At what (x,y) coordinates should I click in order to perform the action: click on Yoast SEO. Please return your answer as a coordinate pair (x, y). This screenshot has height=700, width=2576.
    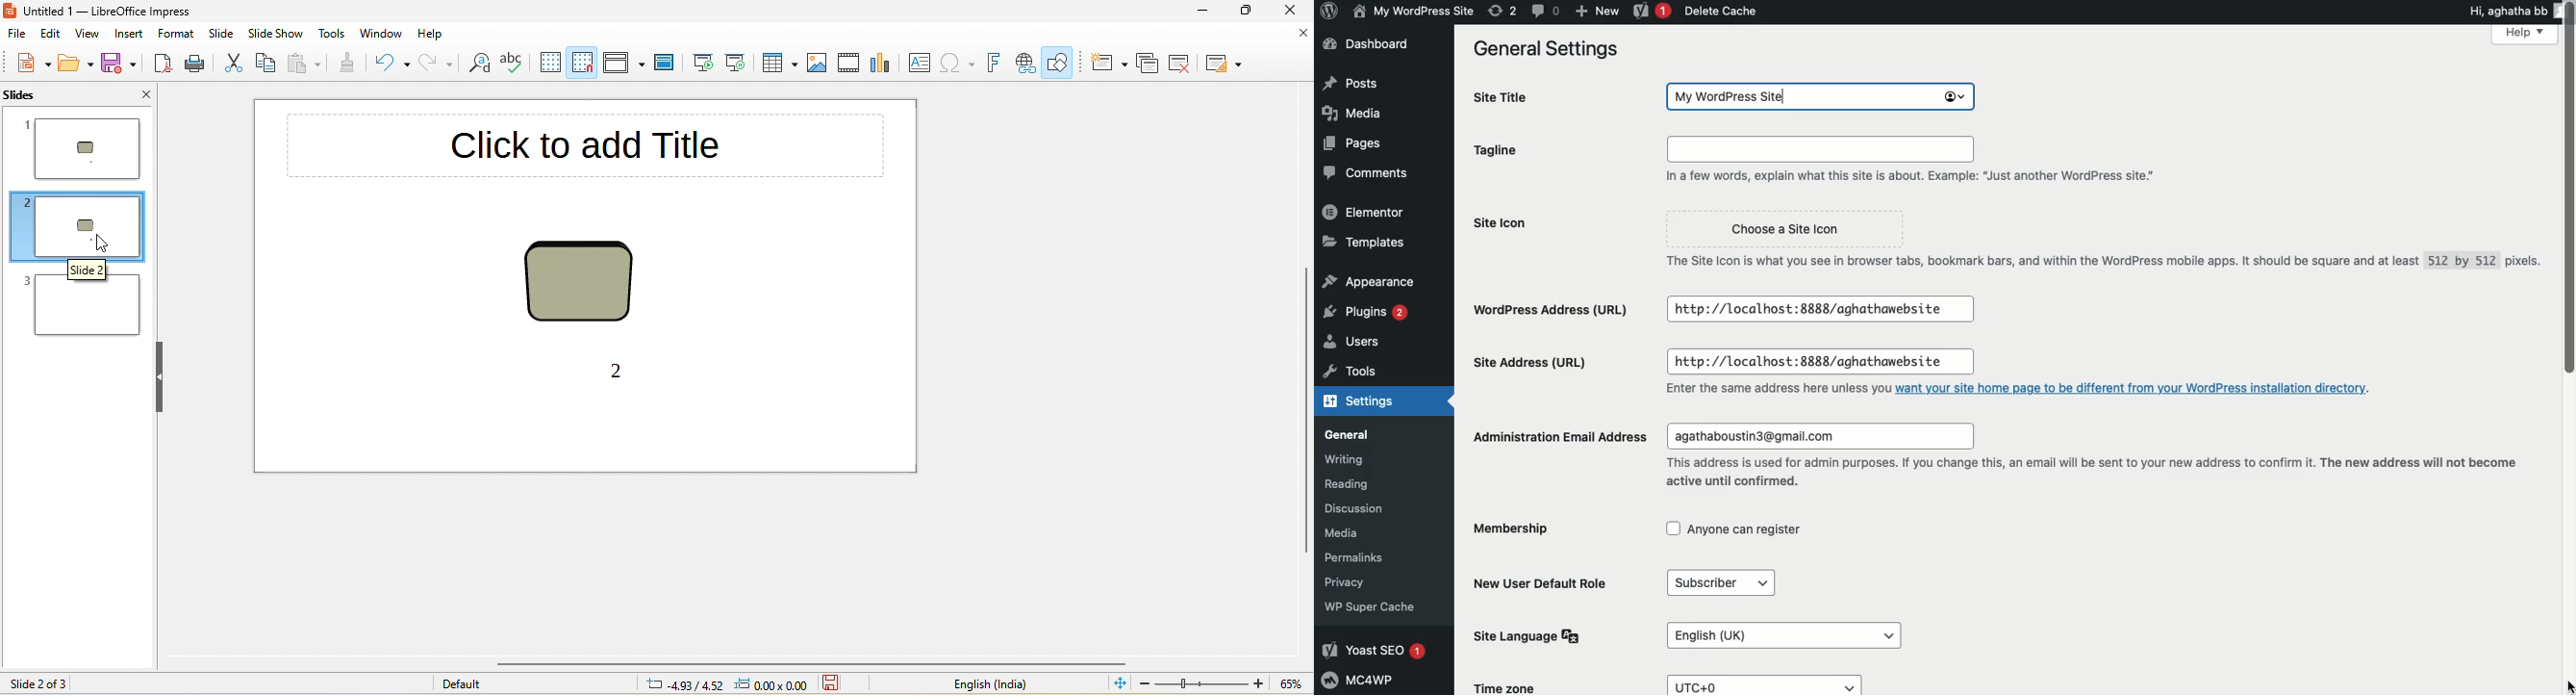
    Looking at the image, I should click on (1376, 649).